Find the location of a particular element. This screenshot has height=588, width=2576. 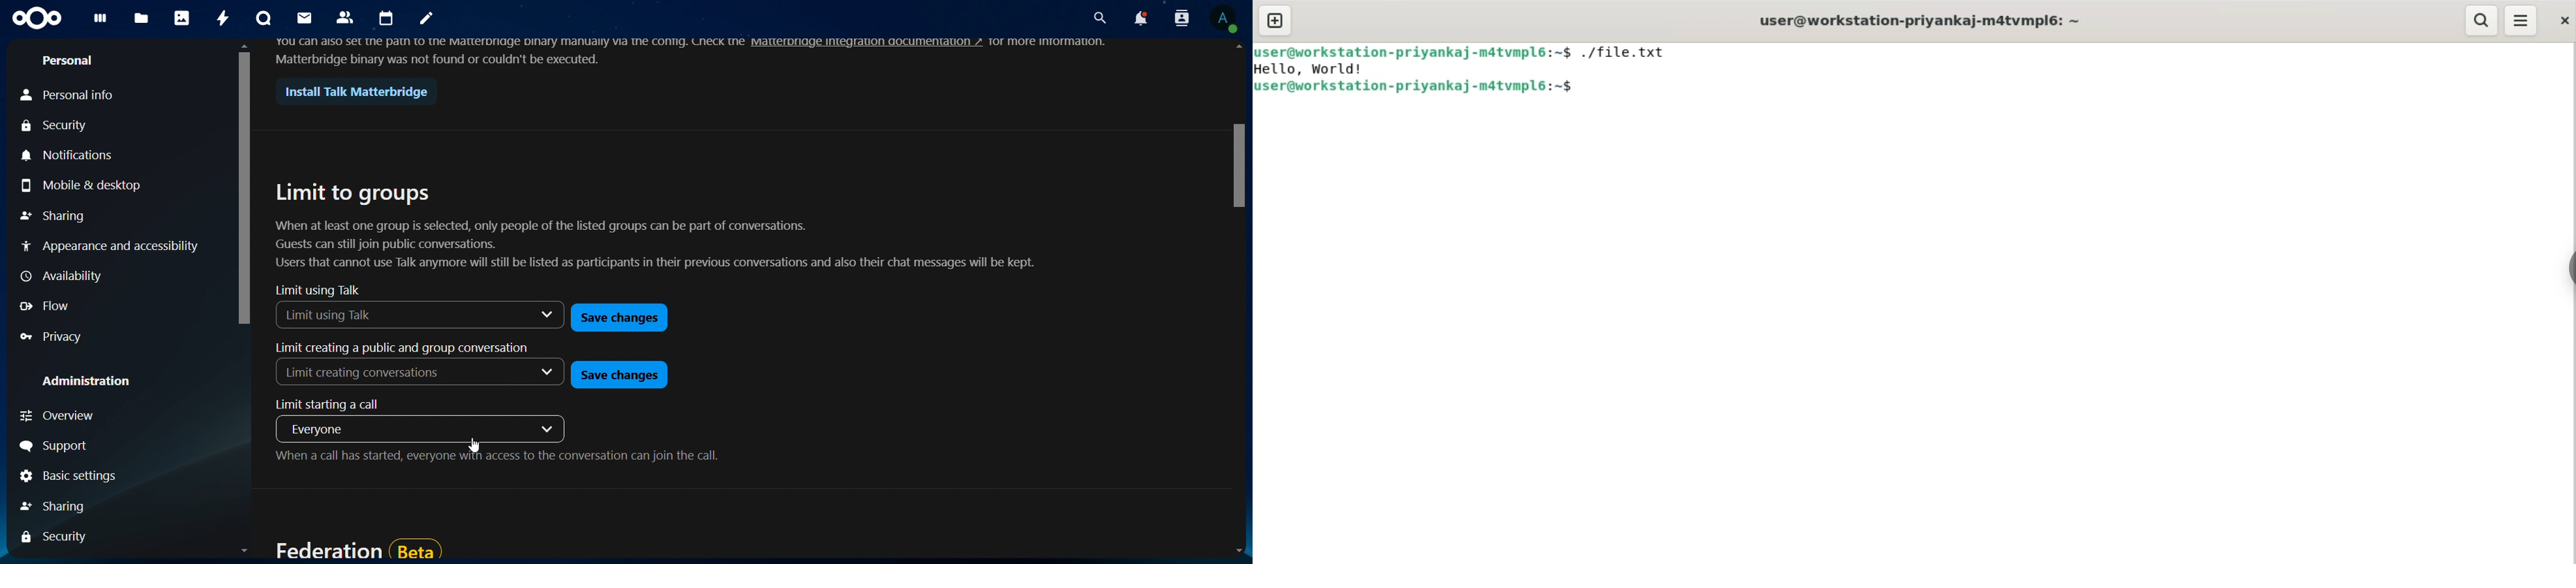

Signout is located at coordinates (93, 445).